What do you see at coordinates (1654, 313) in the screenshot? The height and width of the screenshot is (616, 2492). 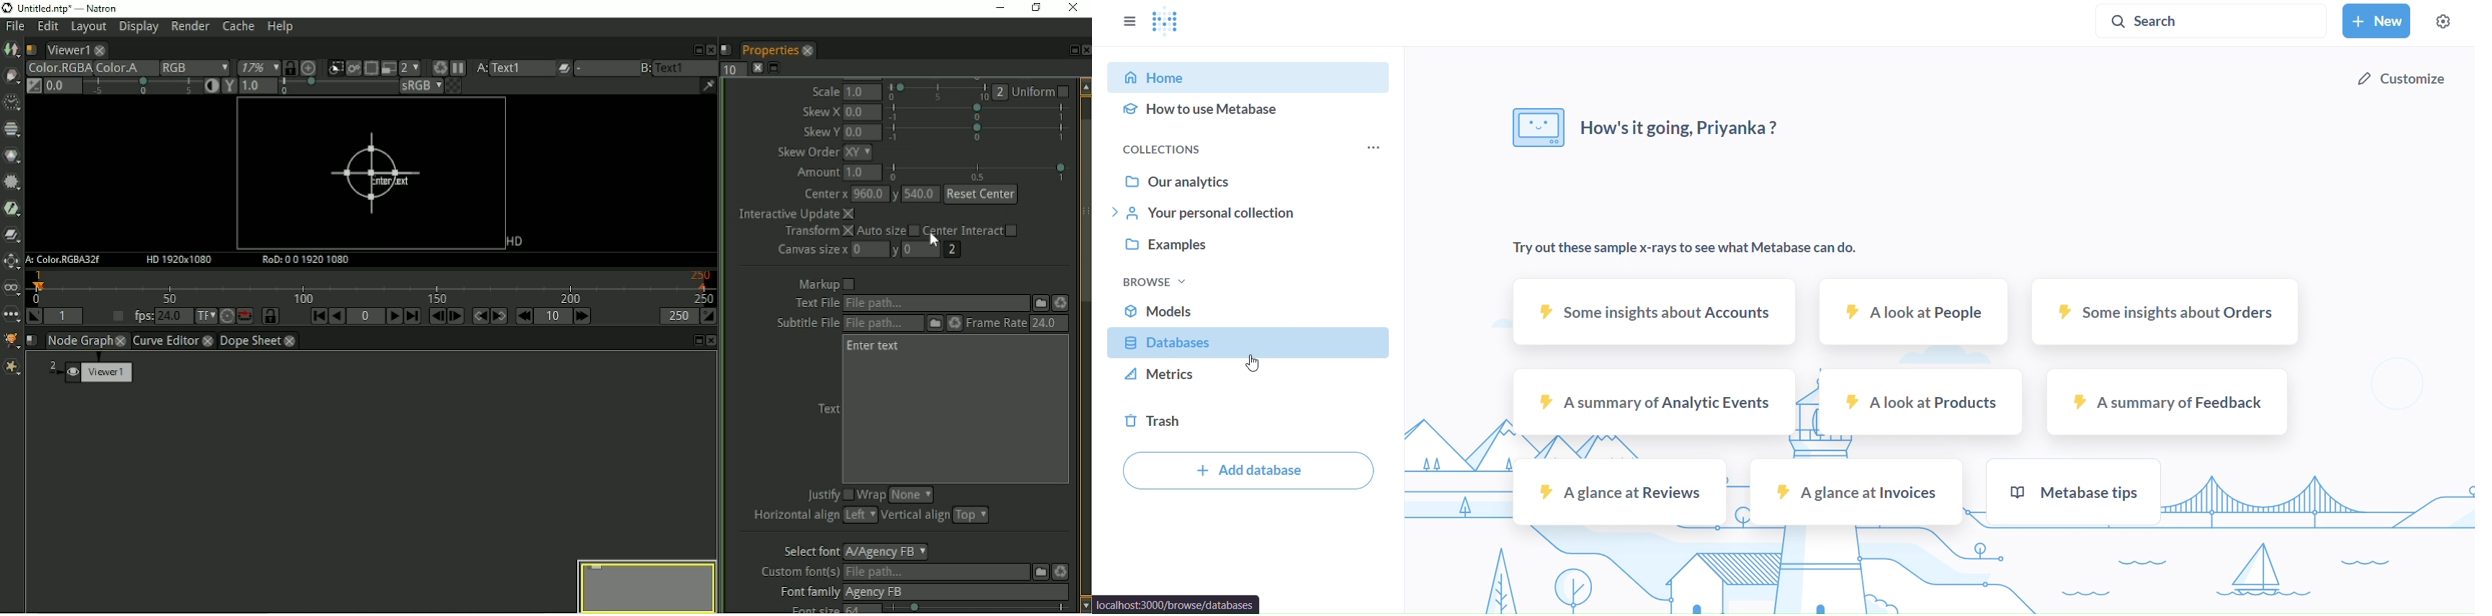 I see `some insights about accounts` at bounding box center [1654, 313].